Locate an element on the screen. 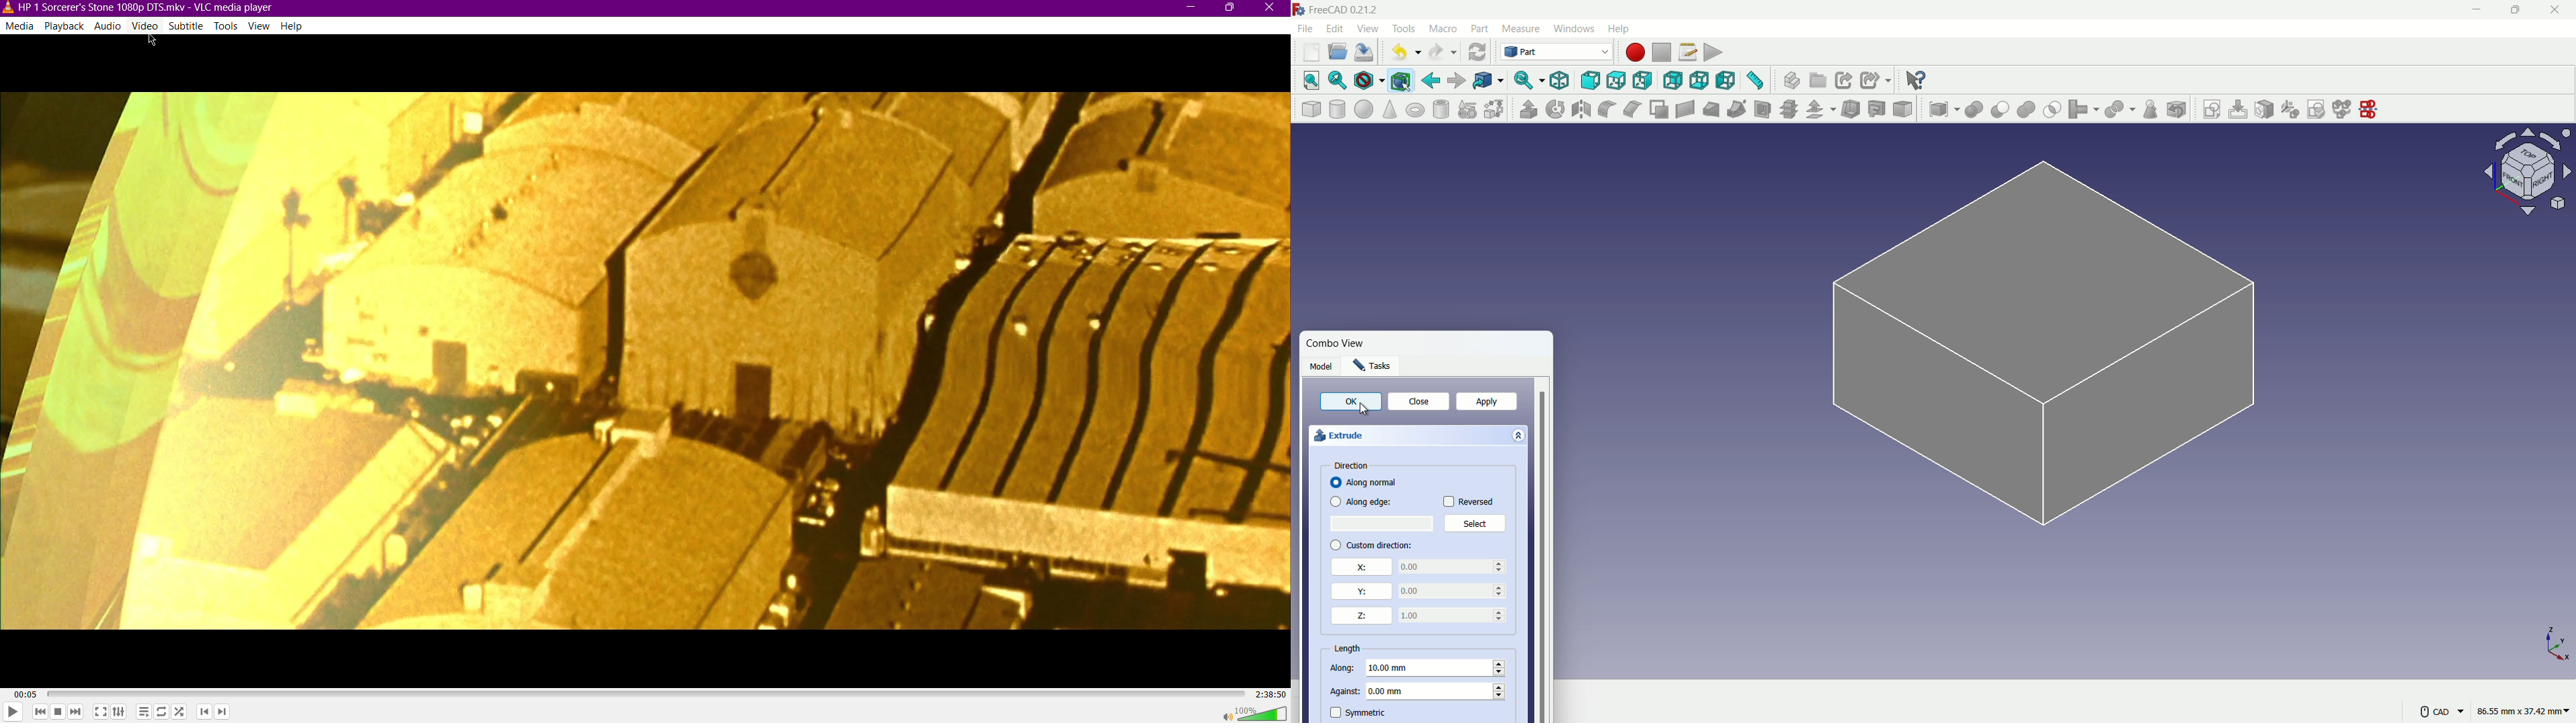 Image resolution: width=2576 pixels, height=728 pixels. refresh is located at coordinates (1476, 52).